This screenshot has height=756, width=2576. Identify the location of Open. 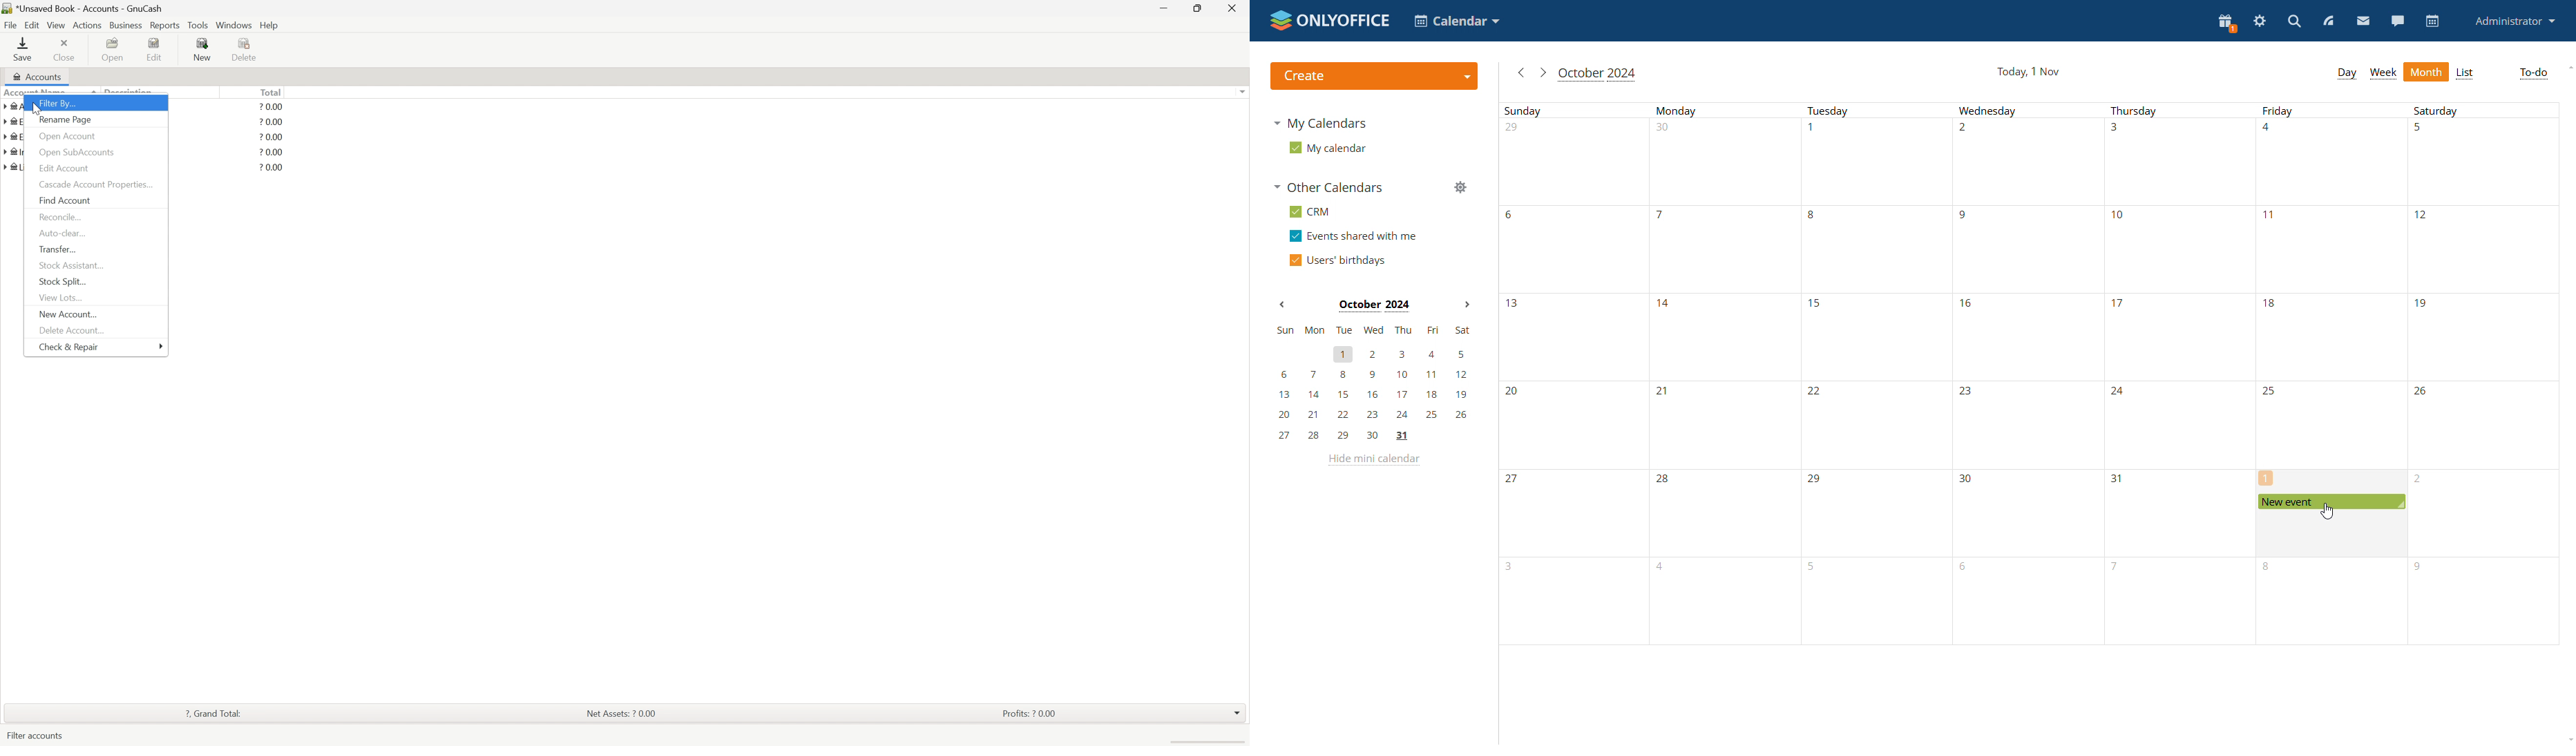
(117, 47).